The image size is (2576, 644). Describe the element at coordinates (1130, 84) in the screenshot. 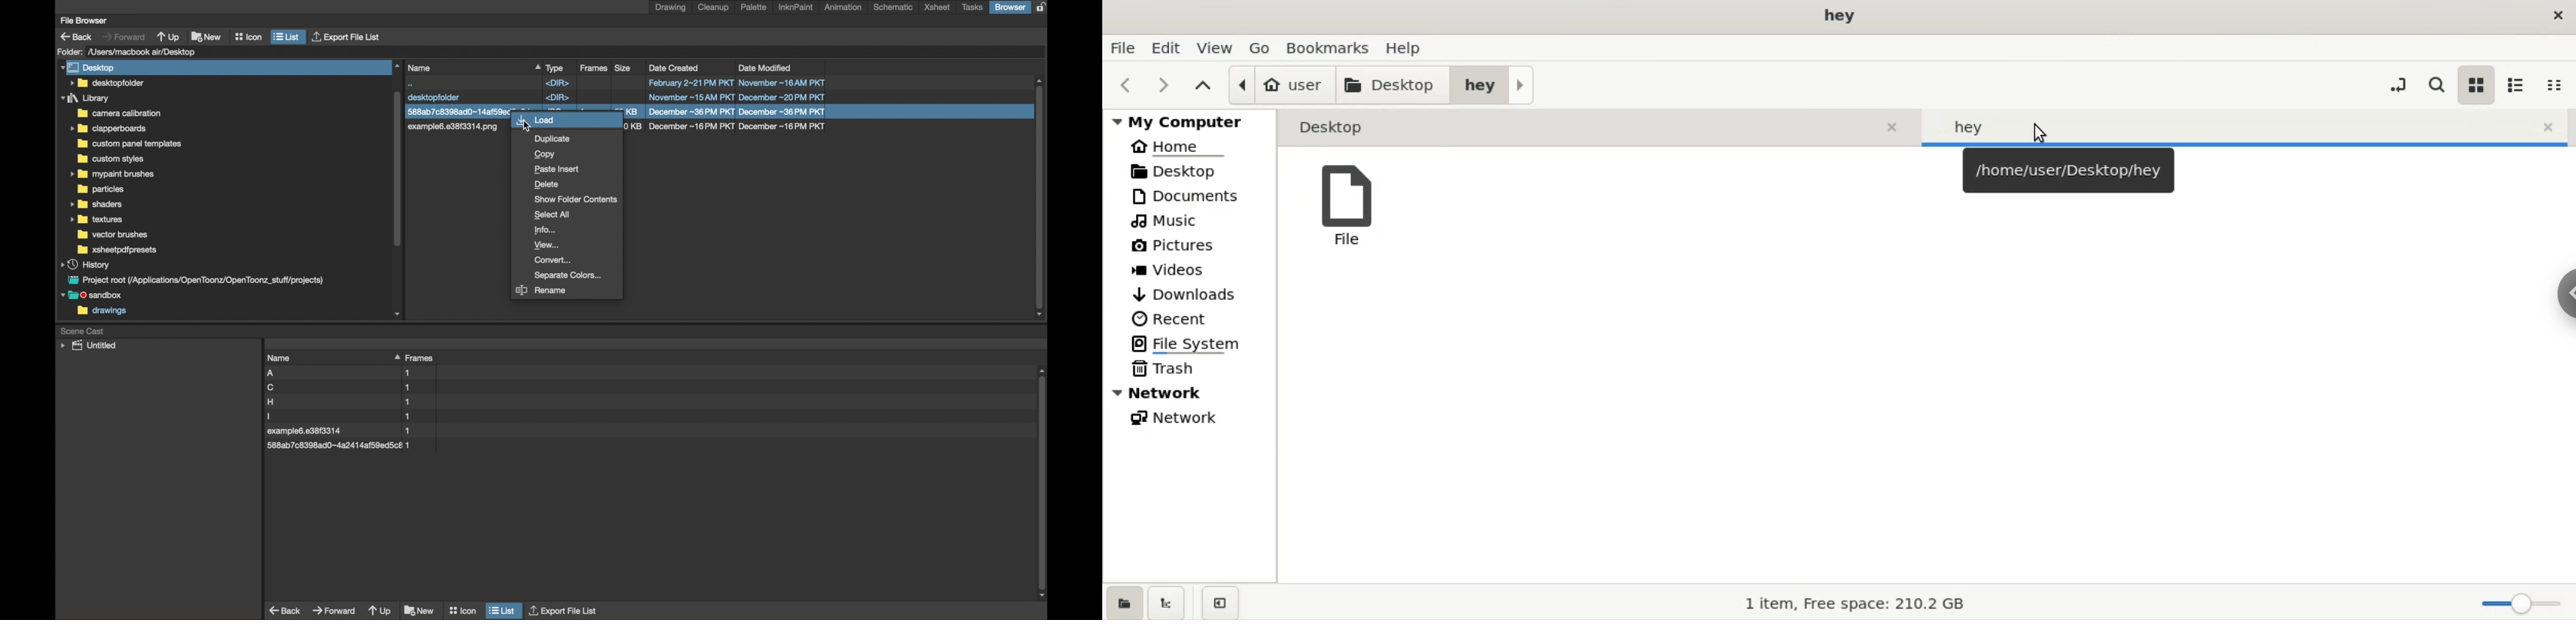

I see `previous` at that location.